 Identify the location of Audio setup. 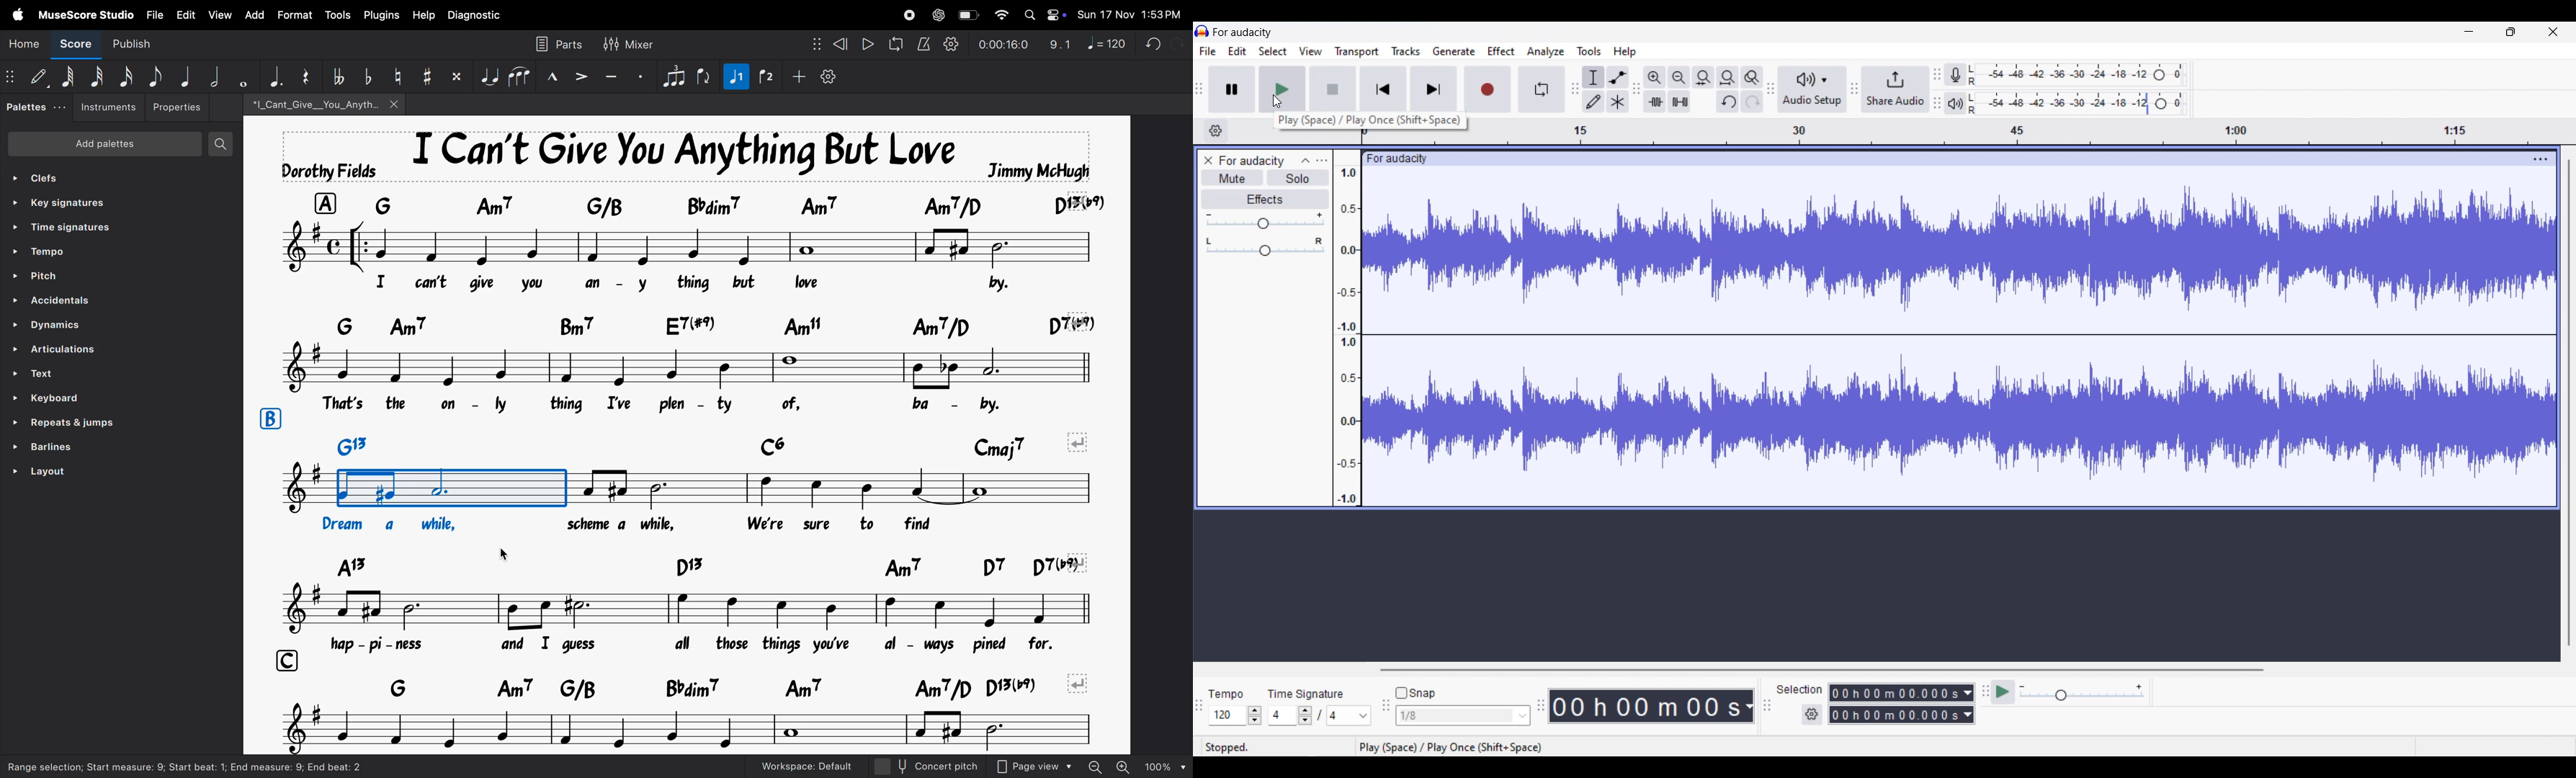
(1813, 89).